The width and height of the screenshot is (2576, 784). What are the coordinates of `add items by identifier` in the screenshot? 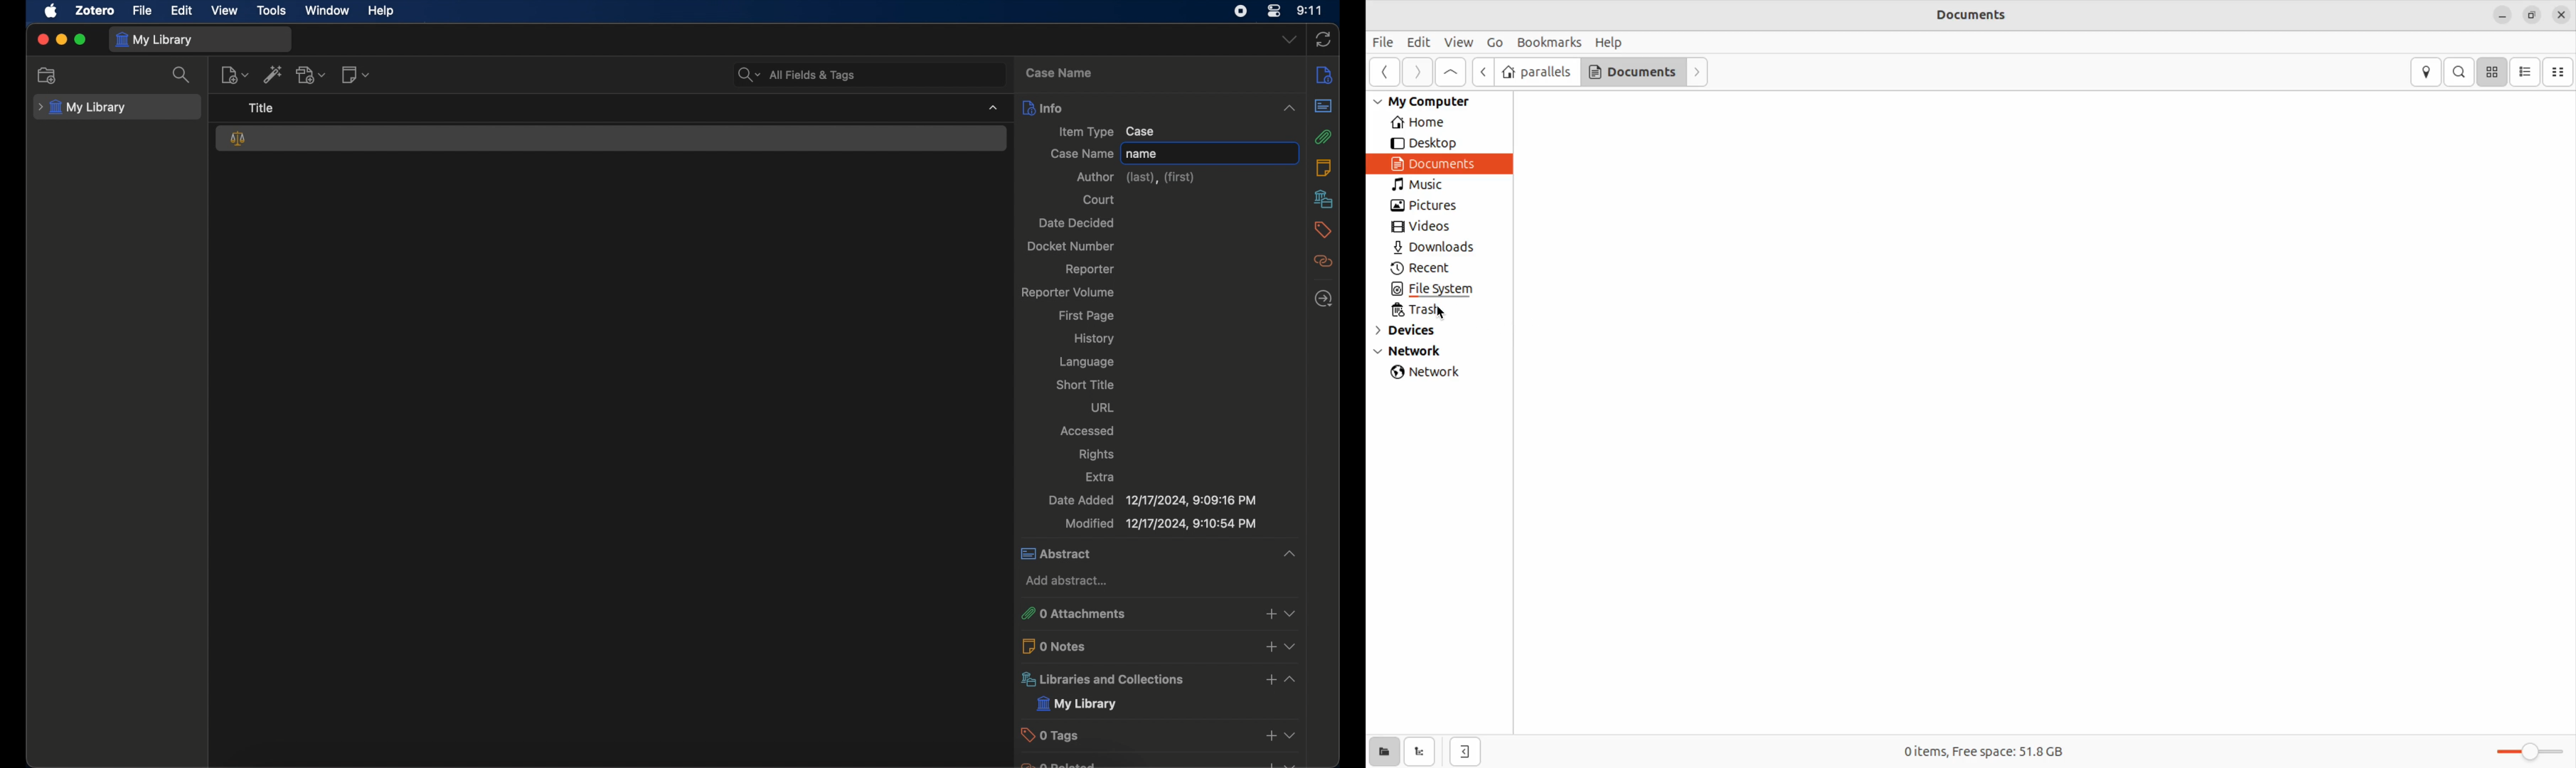 It's located at (273, 74).